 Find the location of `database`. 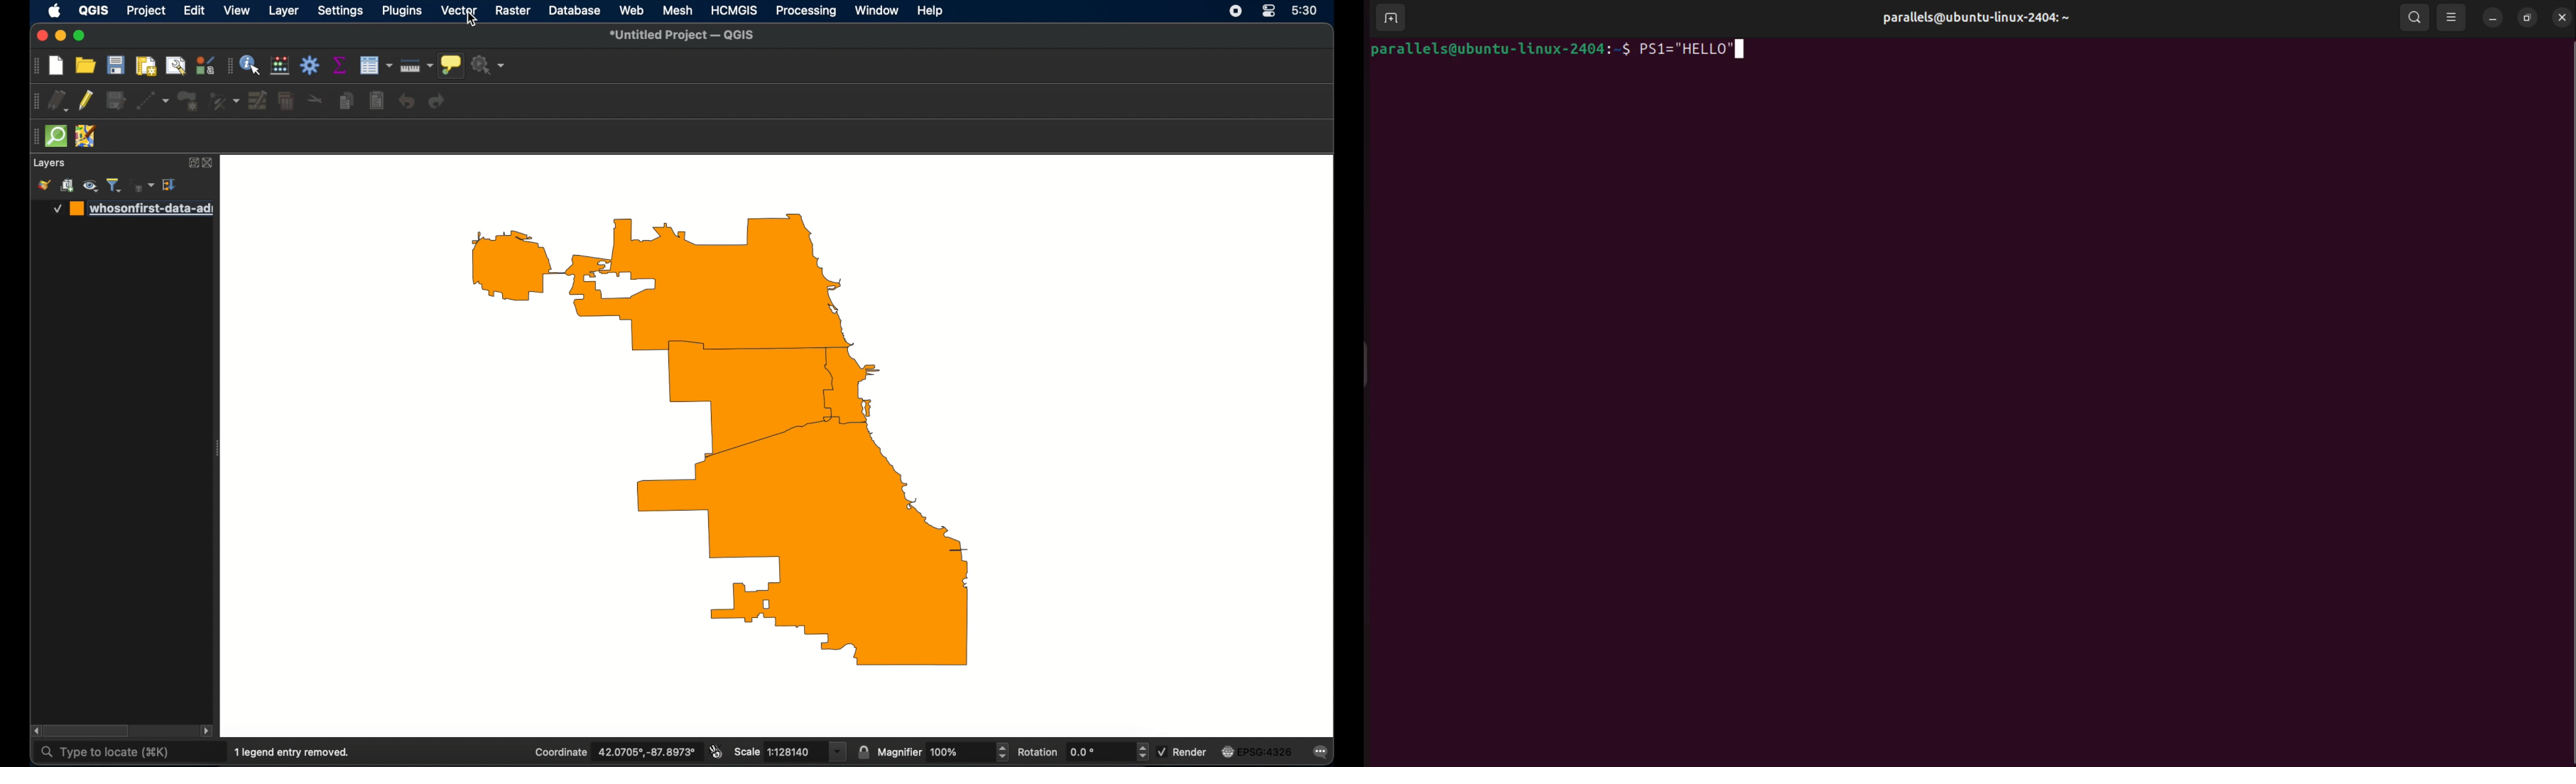

database is located at coordinates (575, 10).